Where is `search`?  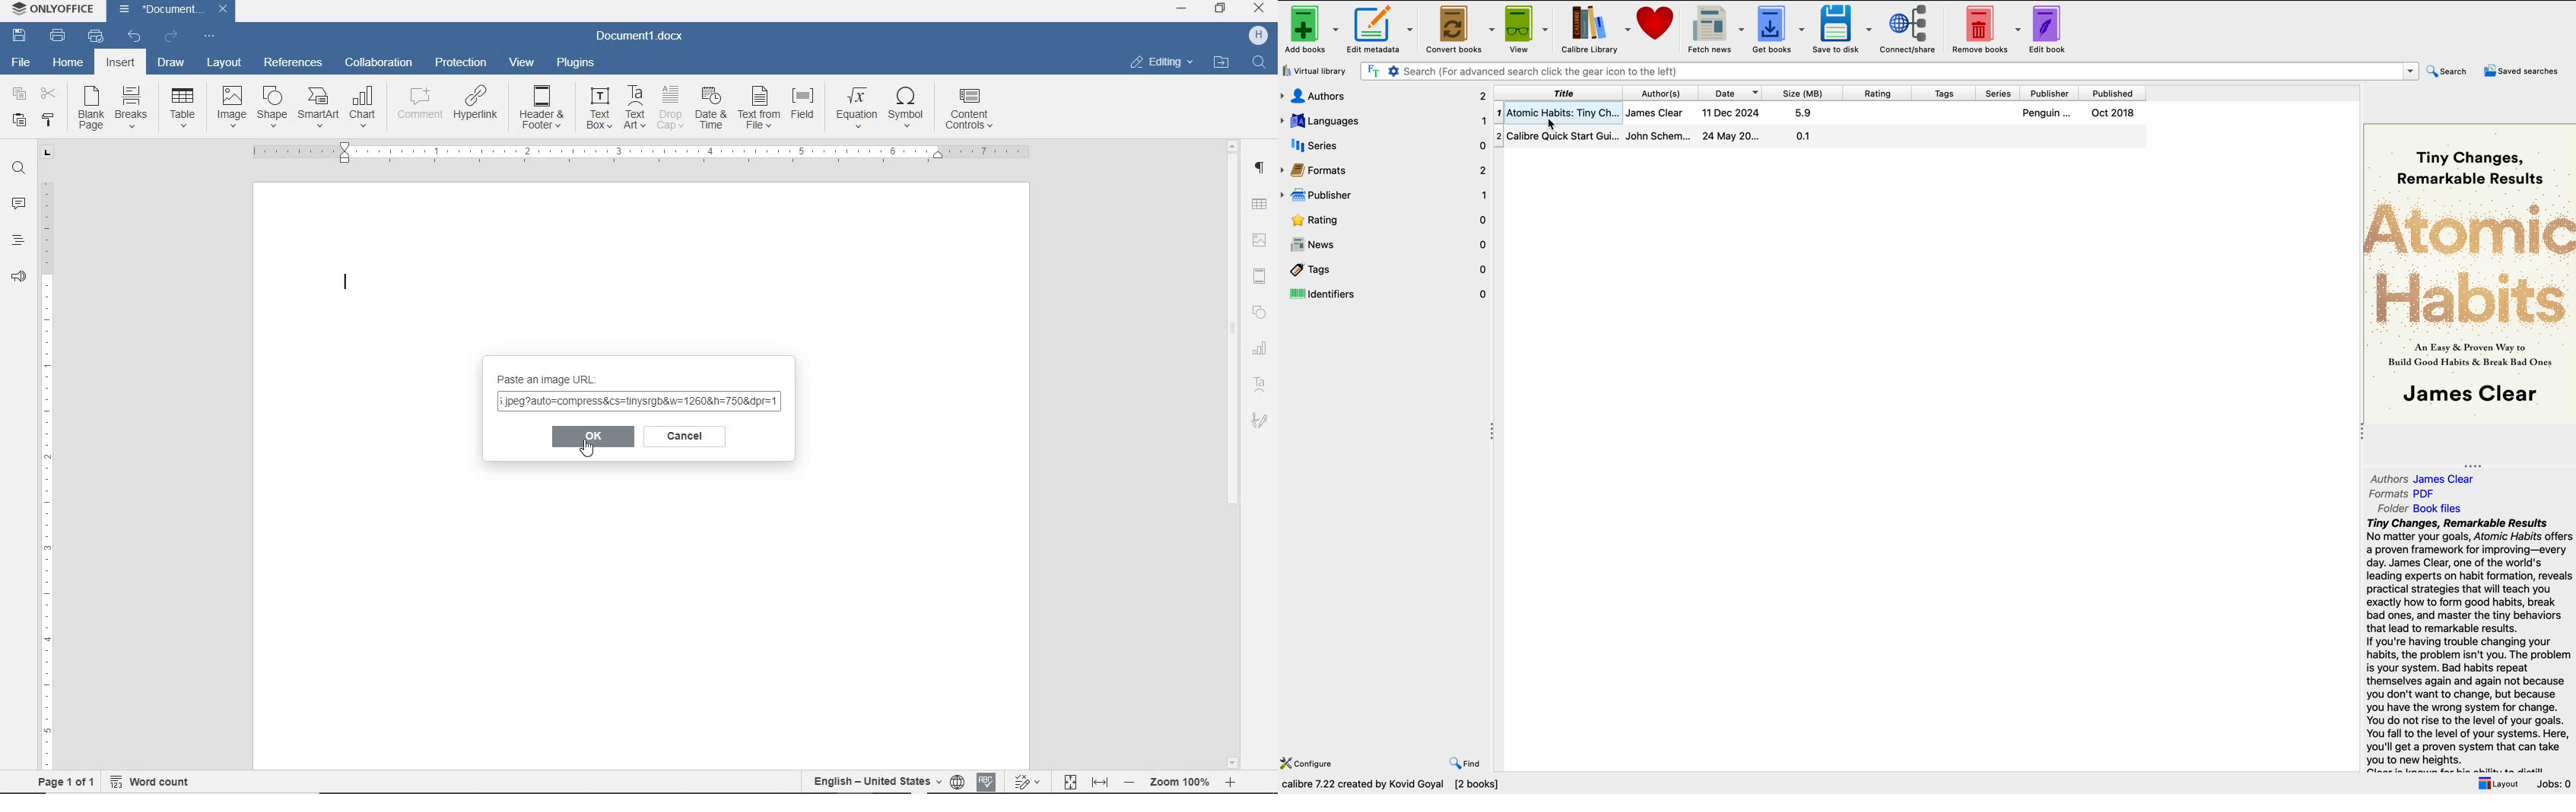 search is located at coordinates (2451, 70).